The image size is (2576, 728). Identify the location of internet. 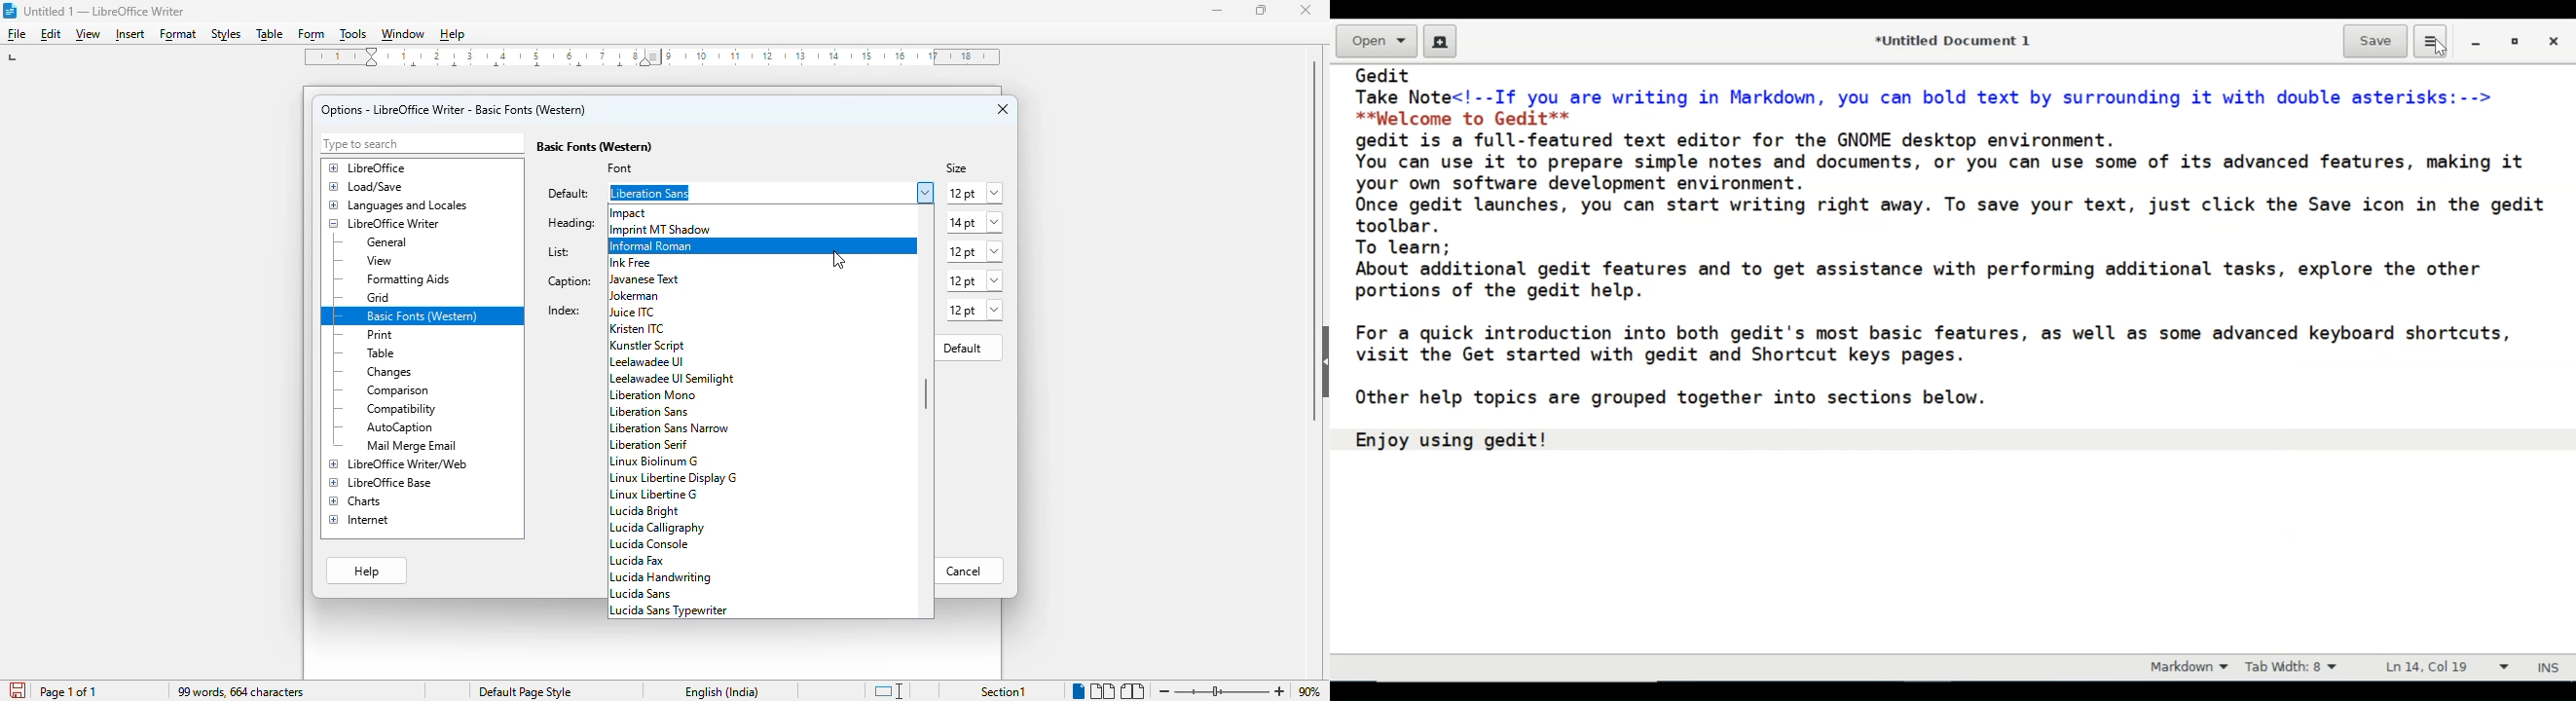
(358, 519).